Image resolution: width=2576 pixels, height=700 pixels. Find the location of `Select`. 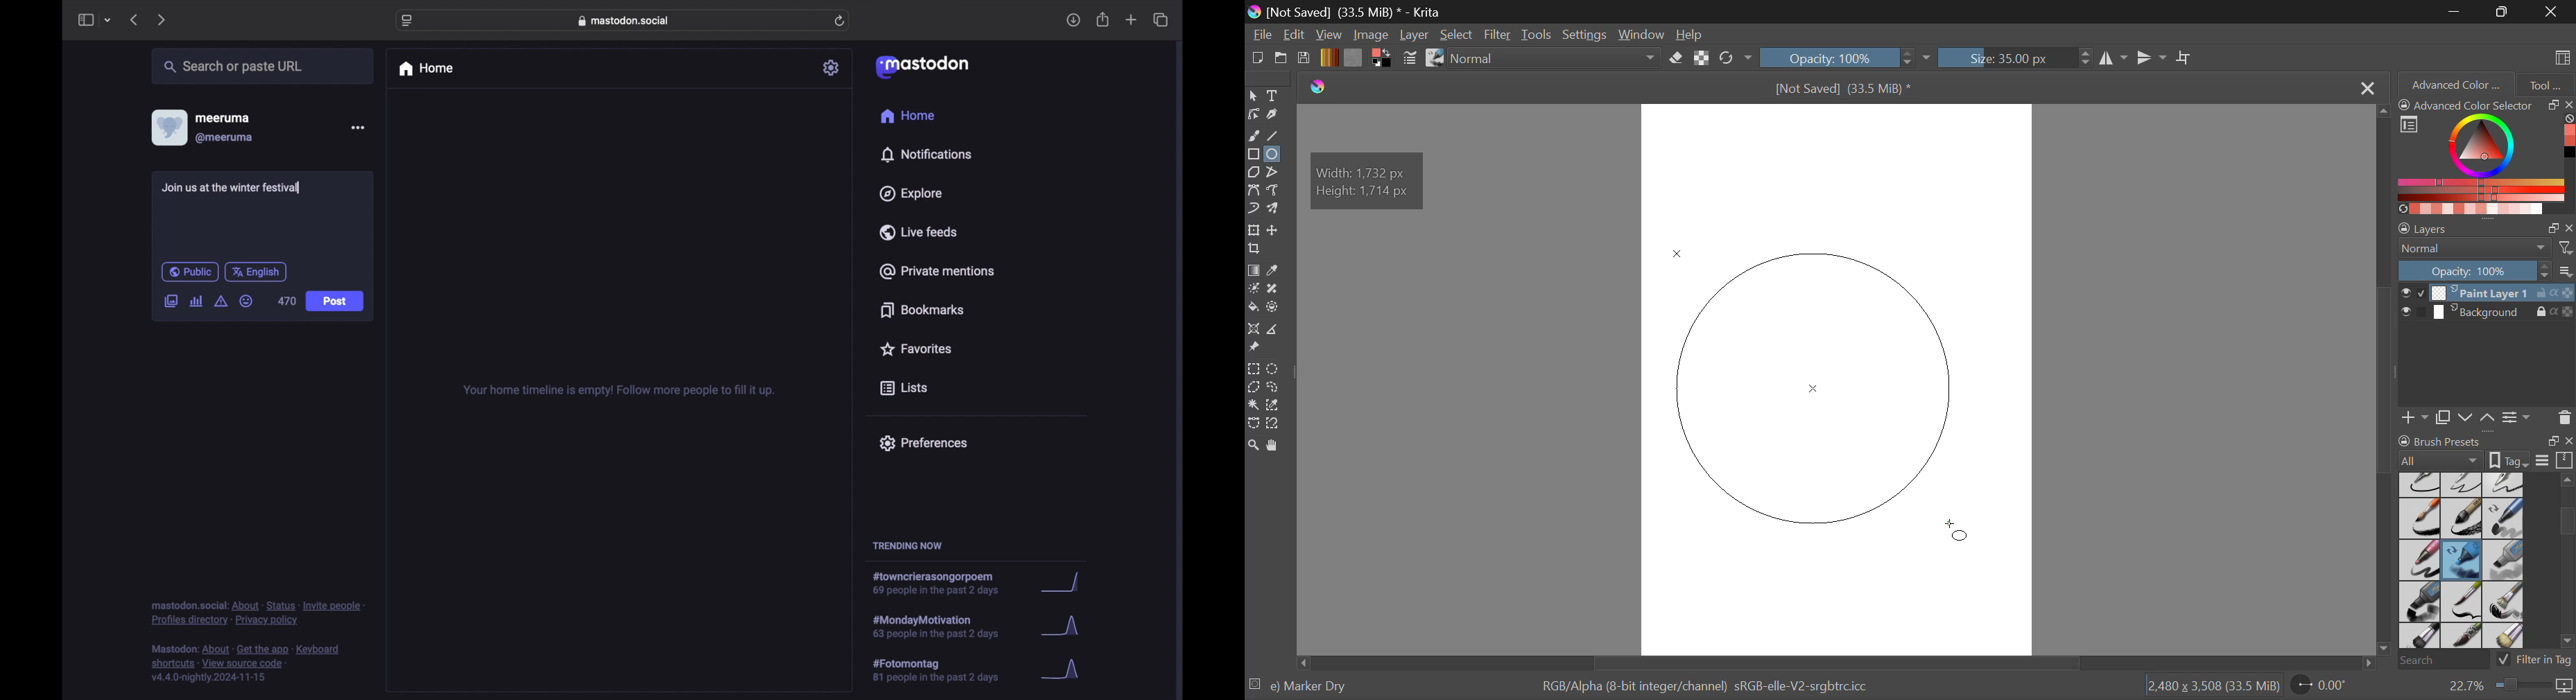

Select is located at coordinates (1458, 36).